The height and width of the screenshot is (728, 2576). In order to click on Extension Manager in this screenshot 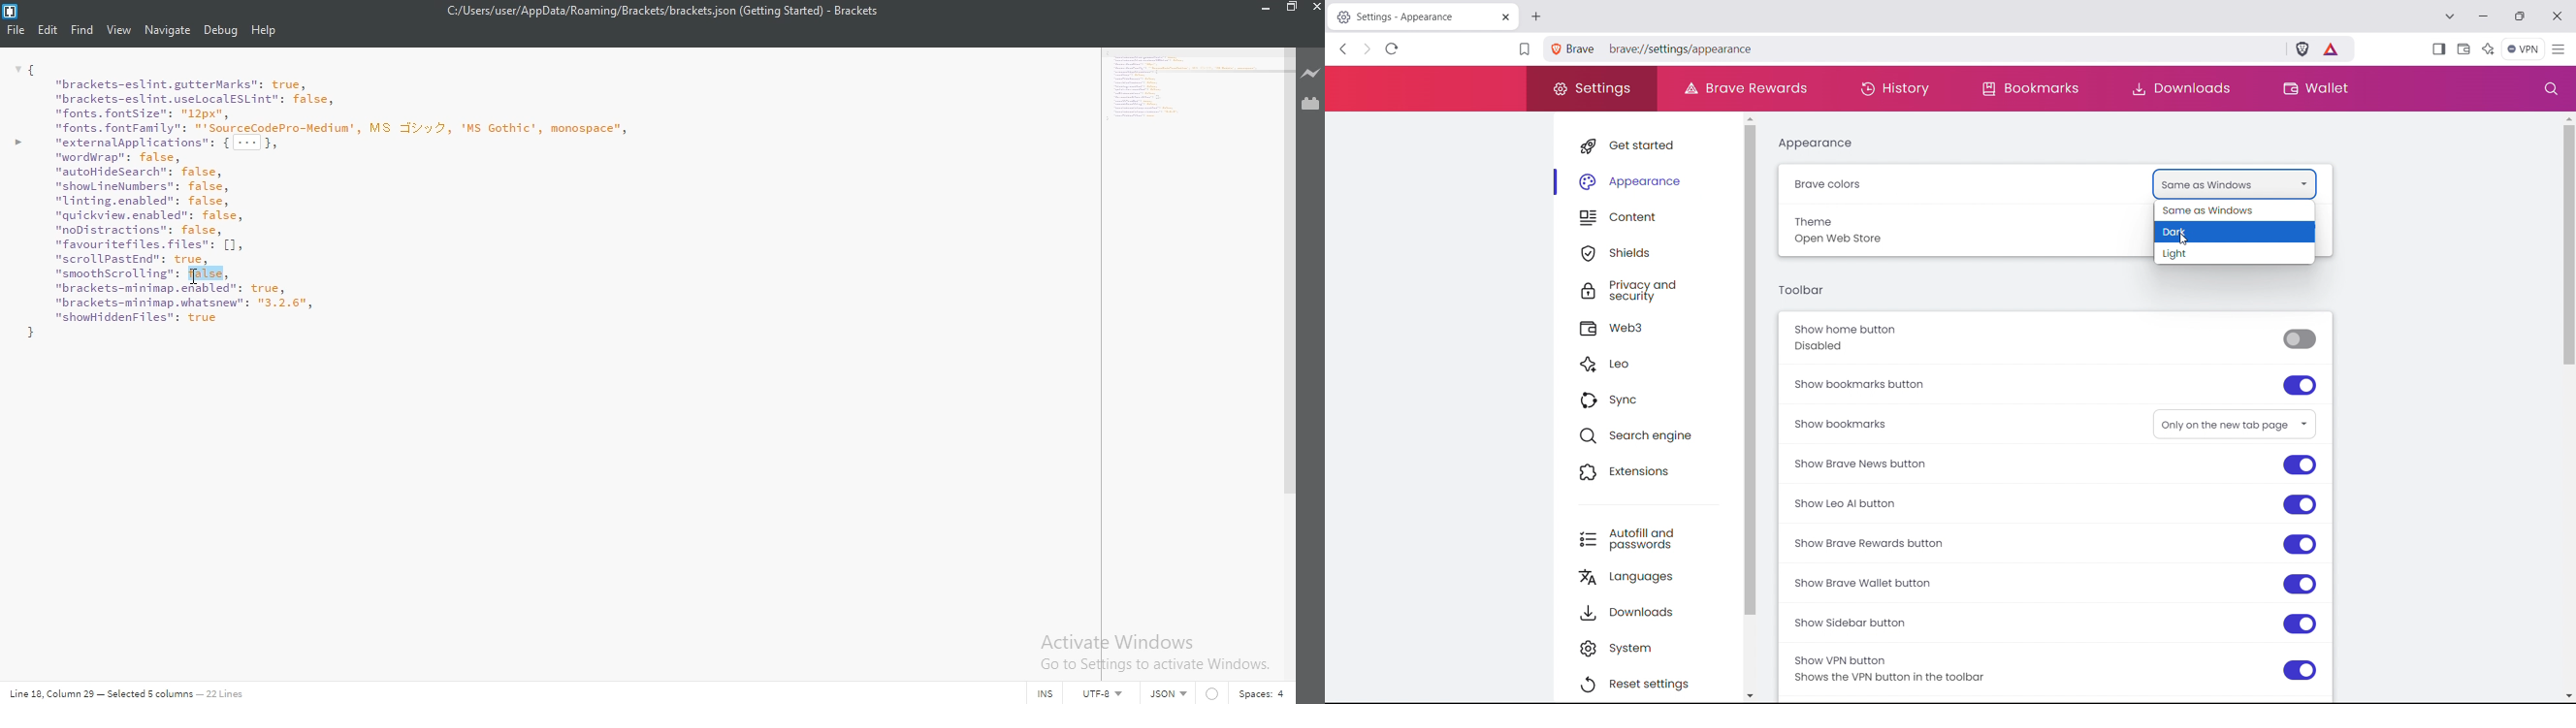, I will do `click(1312, 106)`.